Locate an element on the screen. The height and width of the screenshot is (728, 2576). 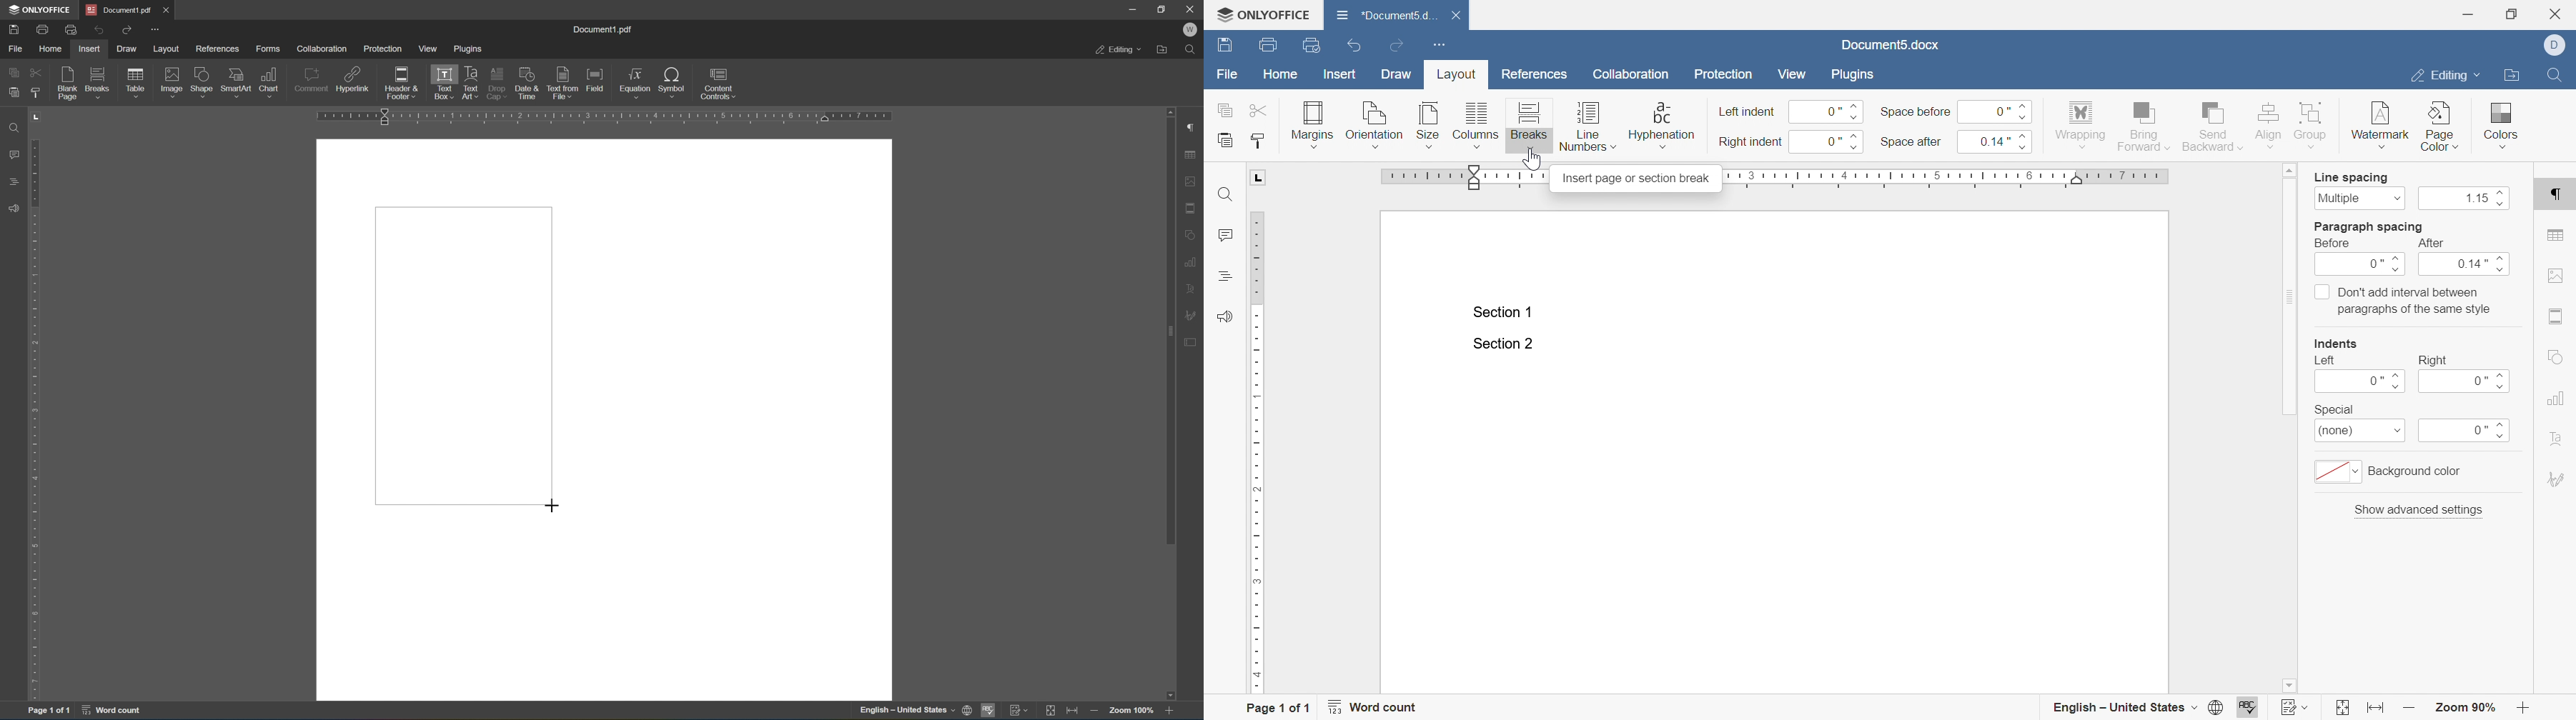
Don't add interval between paragraphs of the same style is located at coordinates (2403, 300).